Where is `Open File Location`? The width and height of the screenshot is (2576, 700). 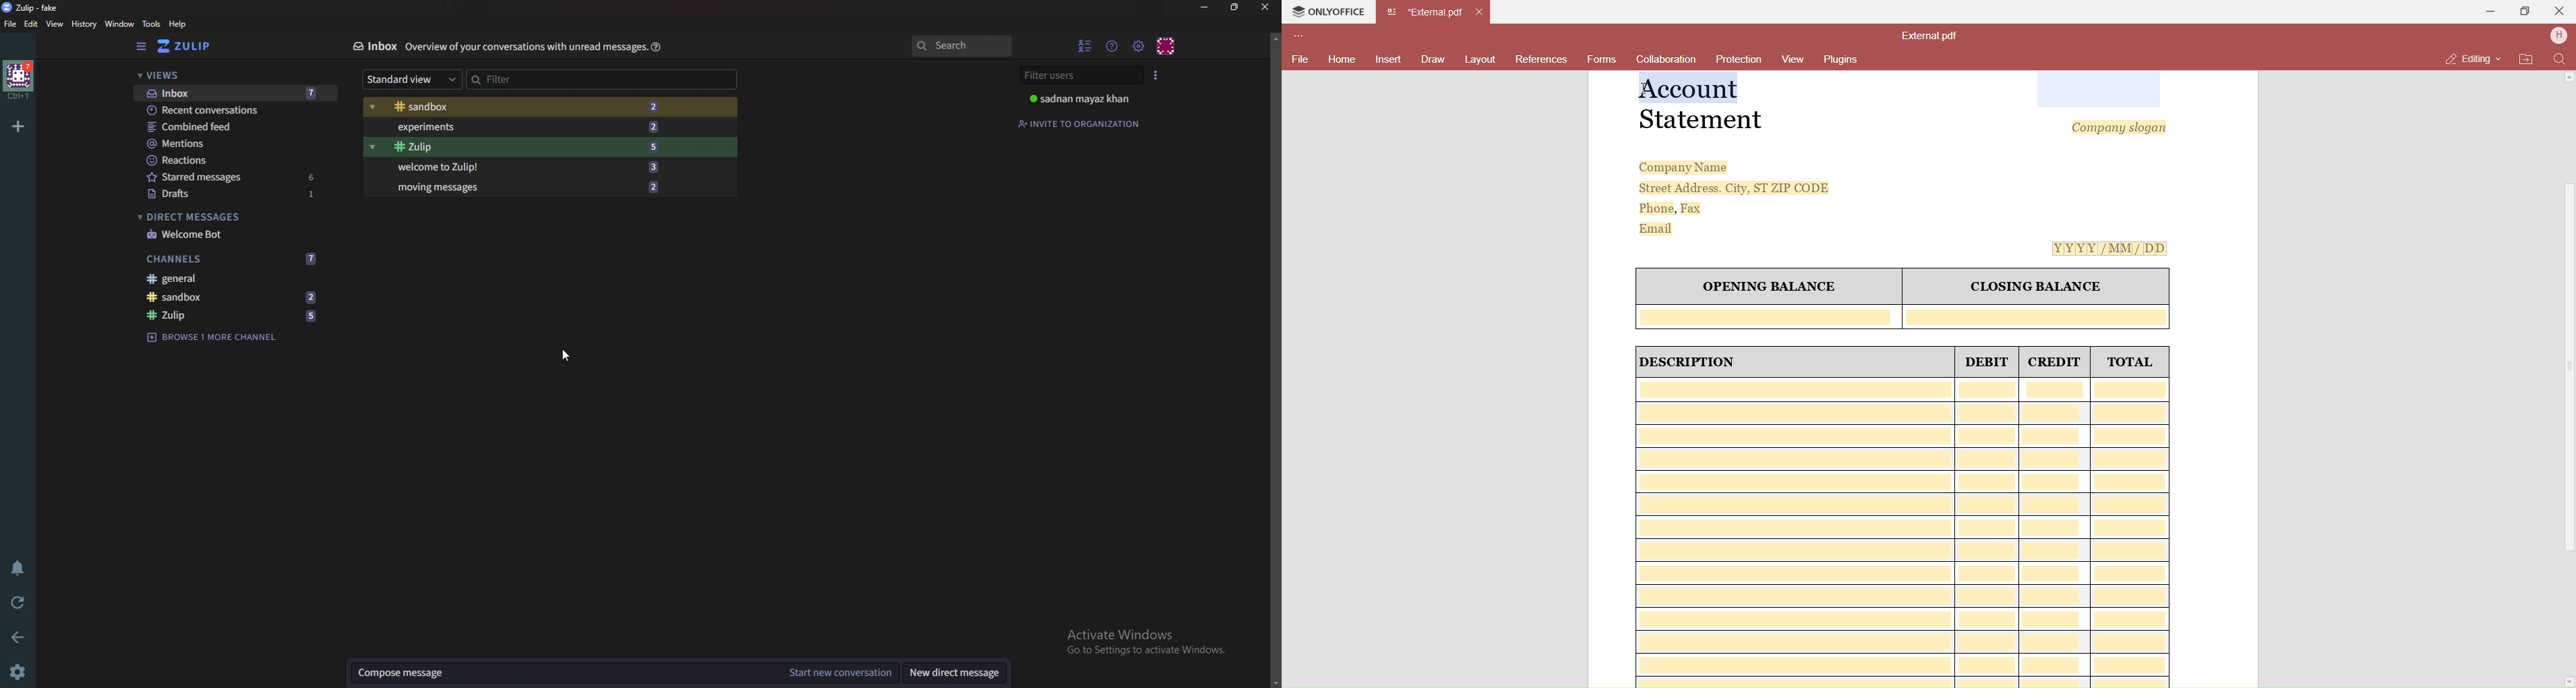 Open File Location is located at coordinates (2527, 60).